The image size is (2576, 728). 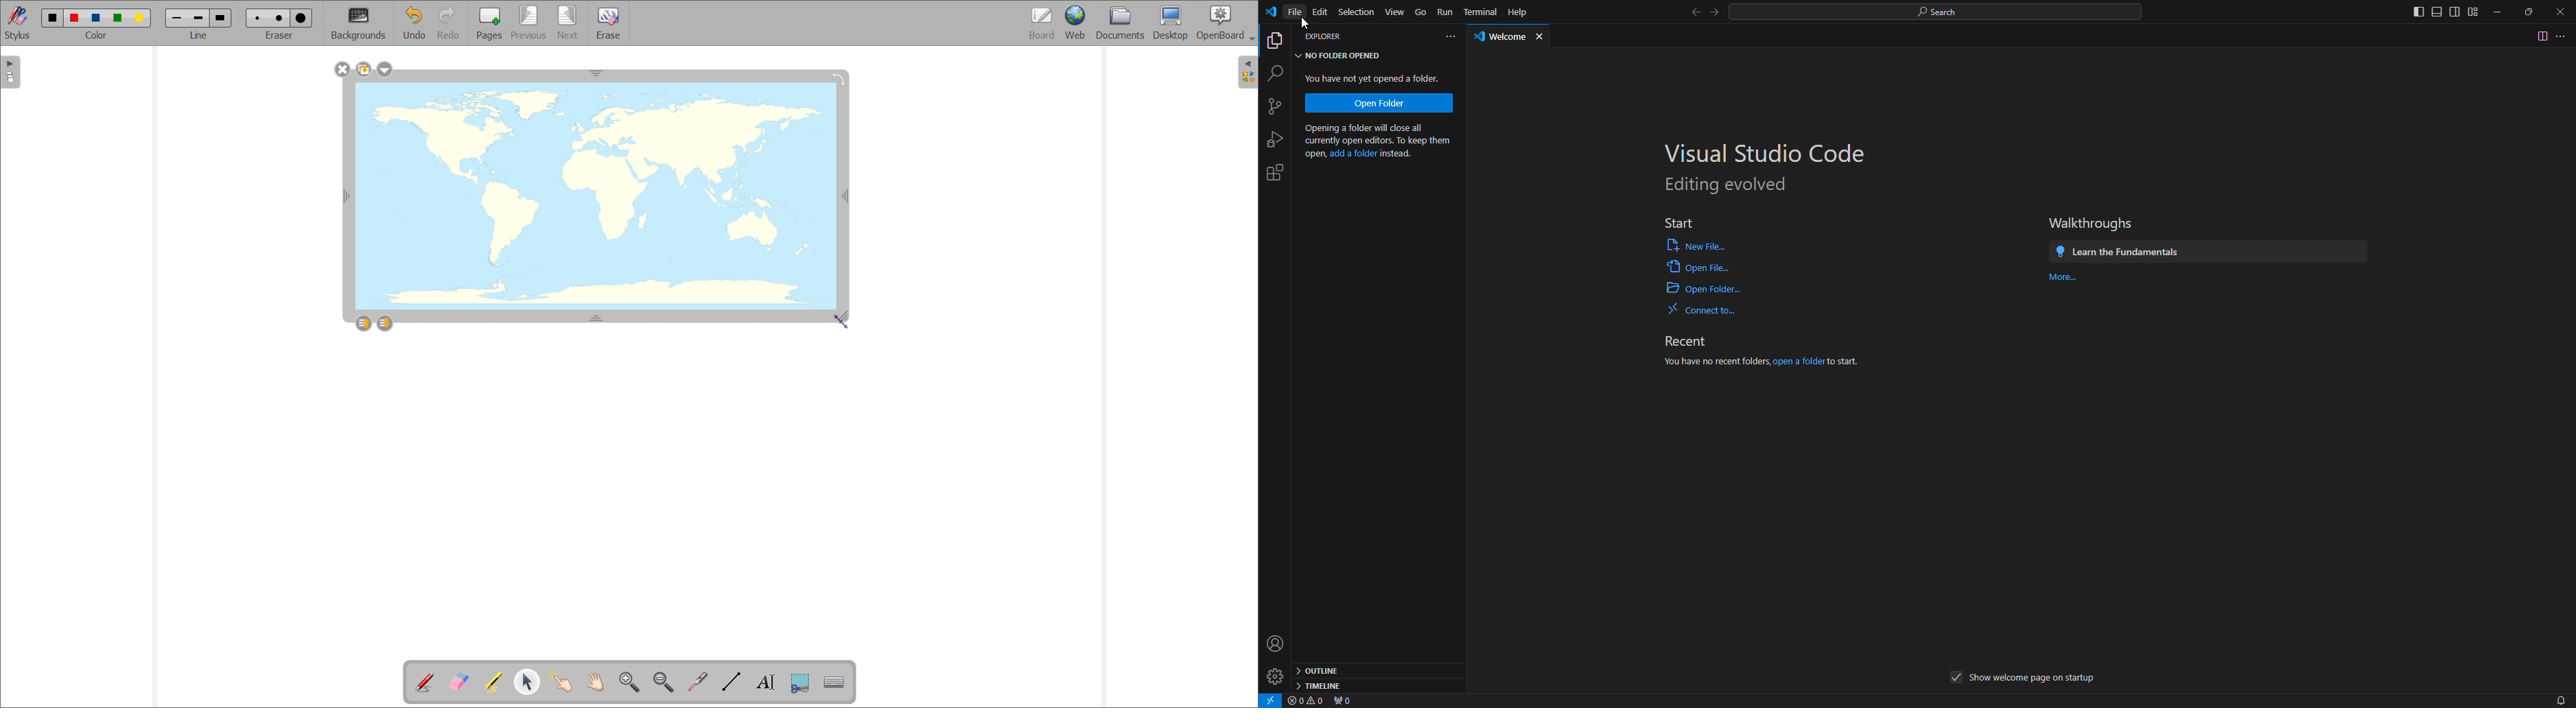 What do you see at coordinates (1542, 38) in the screenshot?
I see `close` at bounding box center [1542, 38].